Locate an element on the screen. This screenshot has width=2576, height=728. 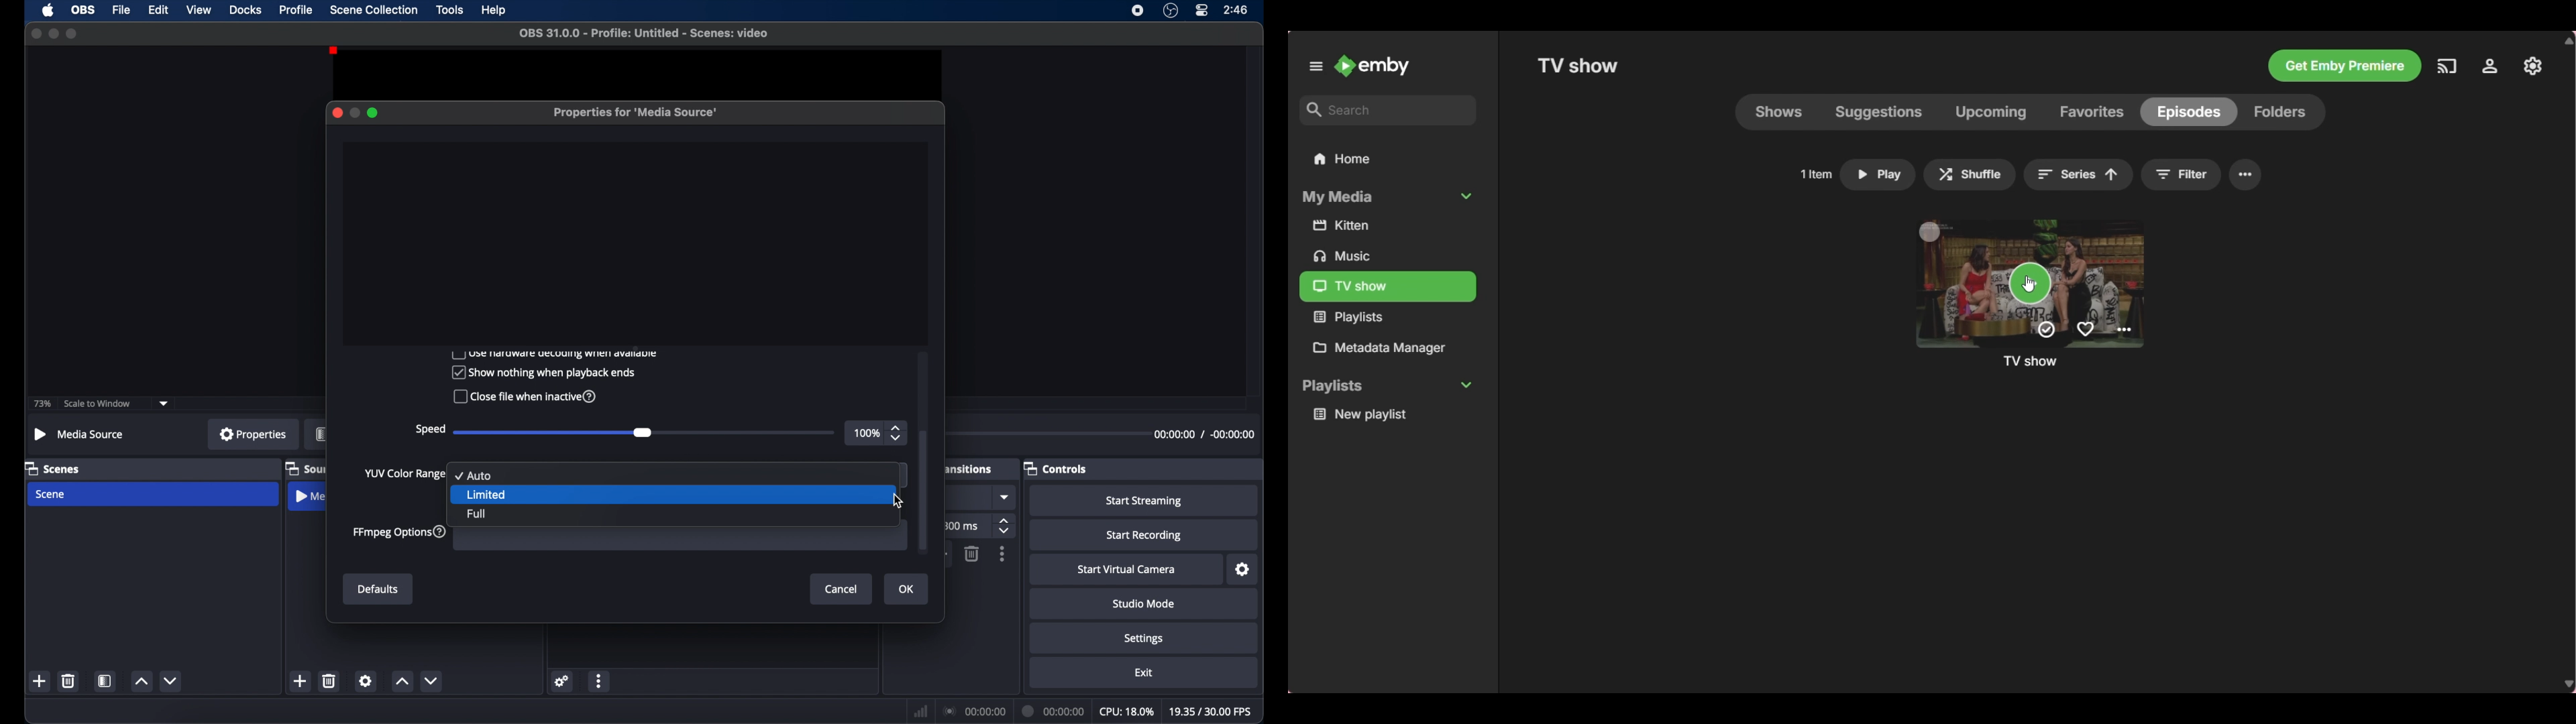
Manage Emby server is located at coordinates (2532, 66).